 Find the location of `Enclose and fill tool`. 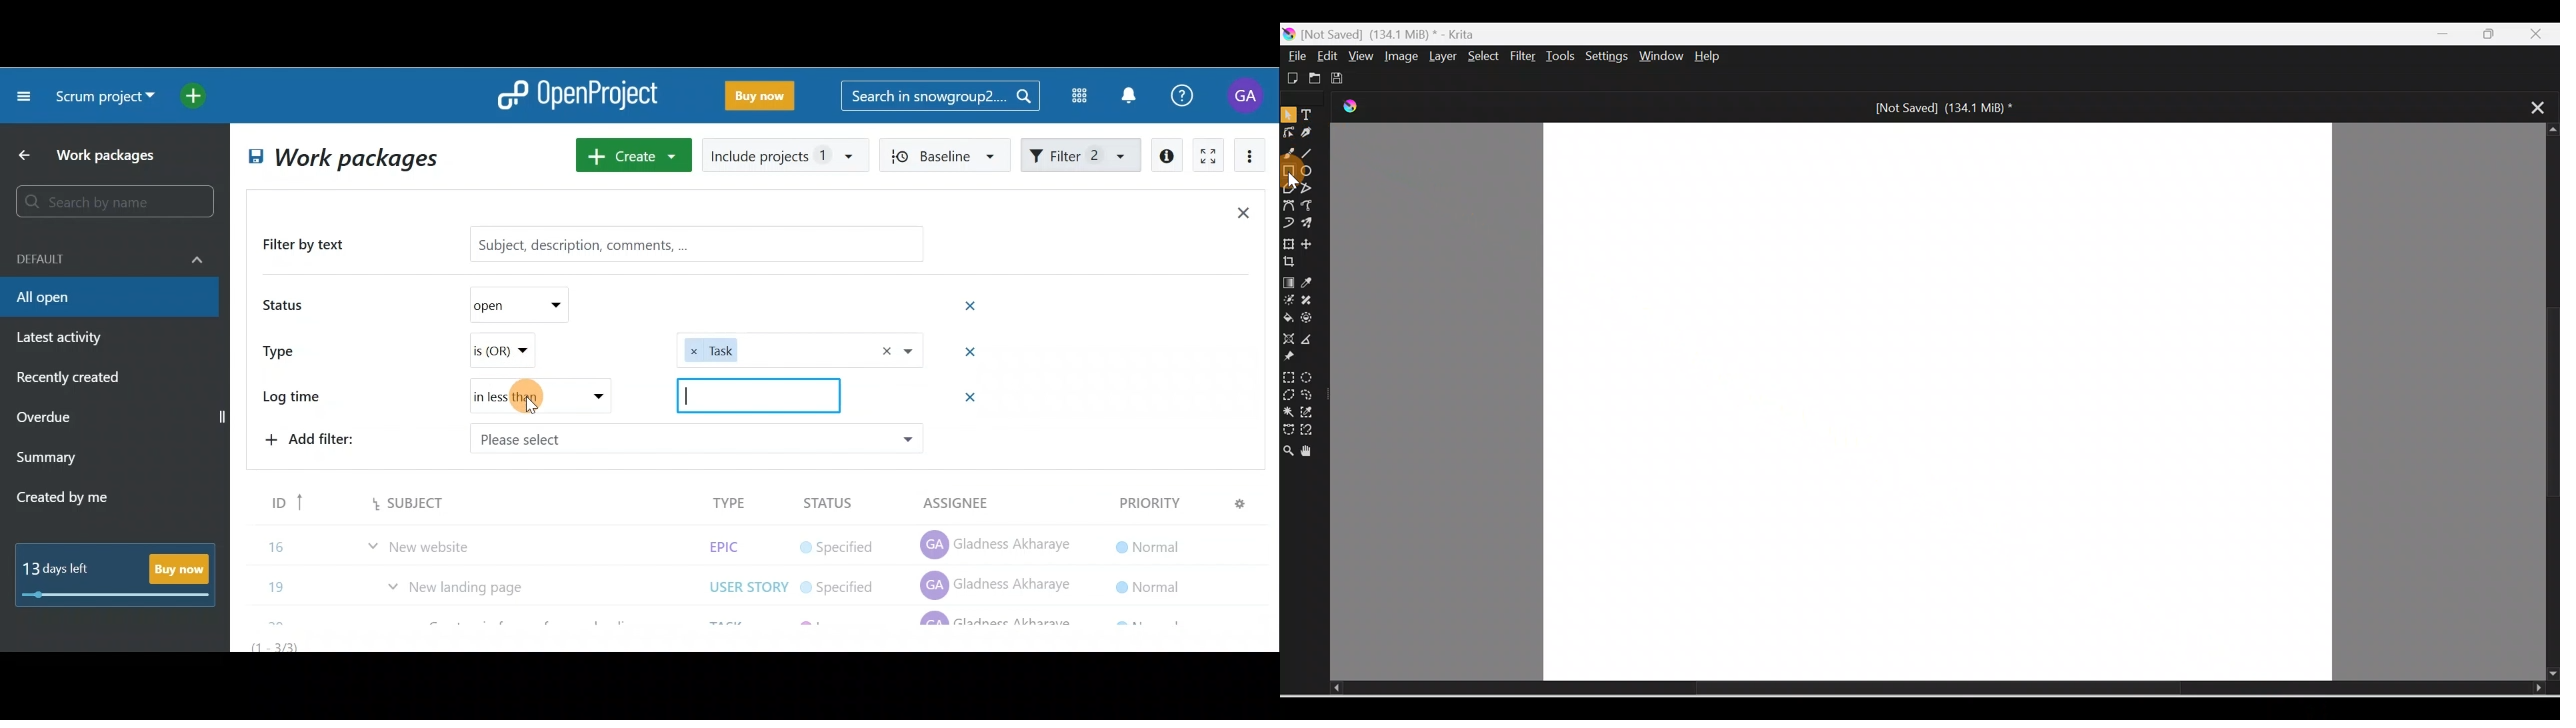

Enclose and fill tool is located at coordinates (1311, 321).